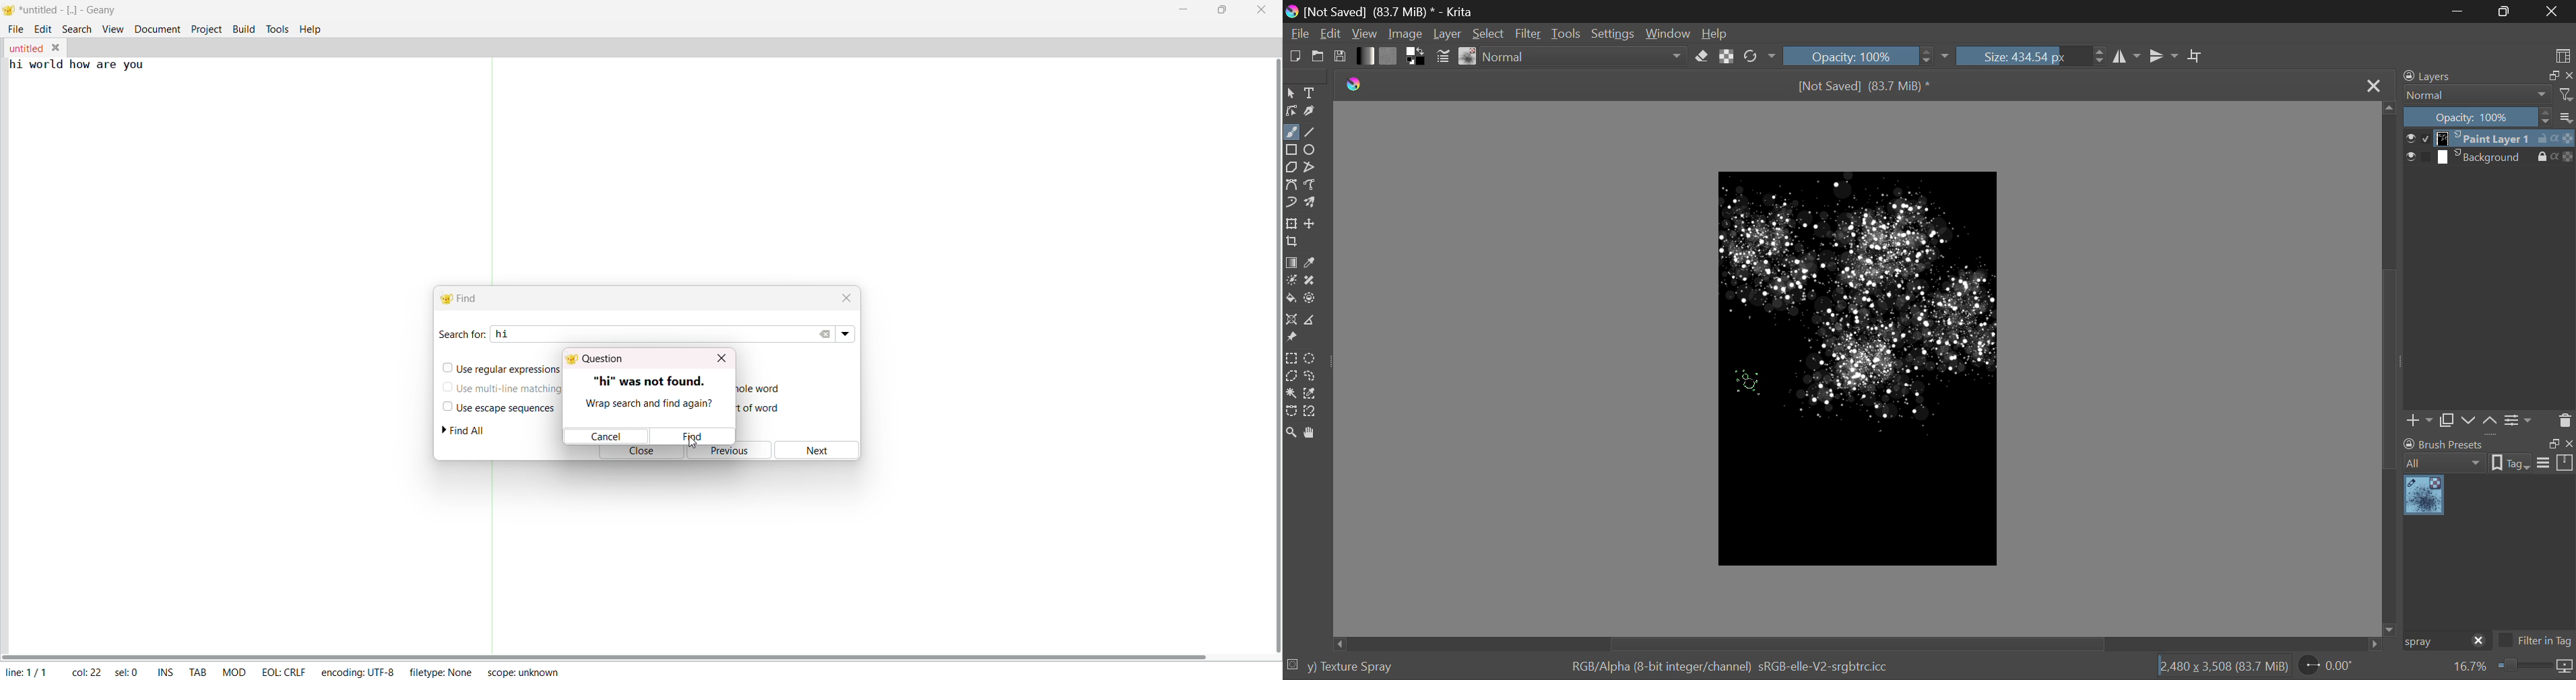 This screenshot has height=700, width=2576. Describe the element at coordinates (2417, 138) in the screenshot. I see `checkbox` at that location.